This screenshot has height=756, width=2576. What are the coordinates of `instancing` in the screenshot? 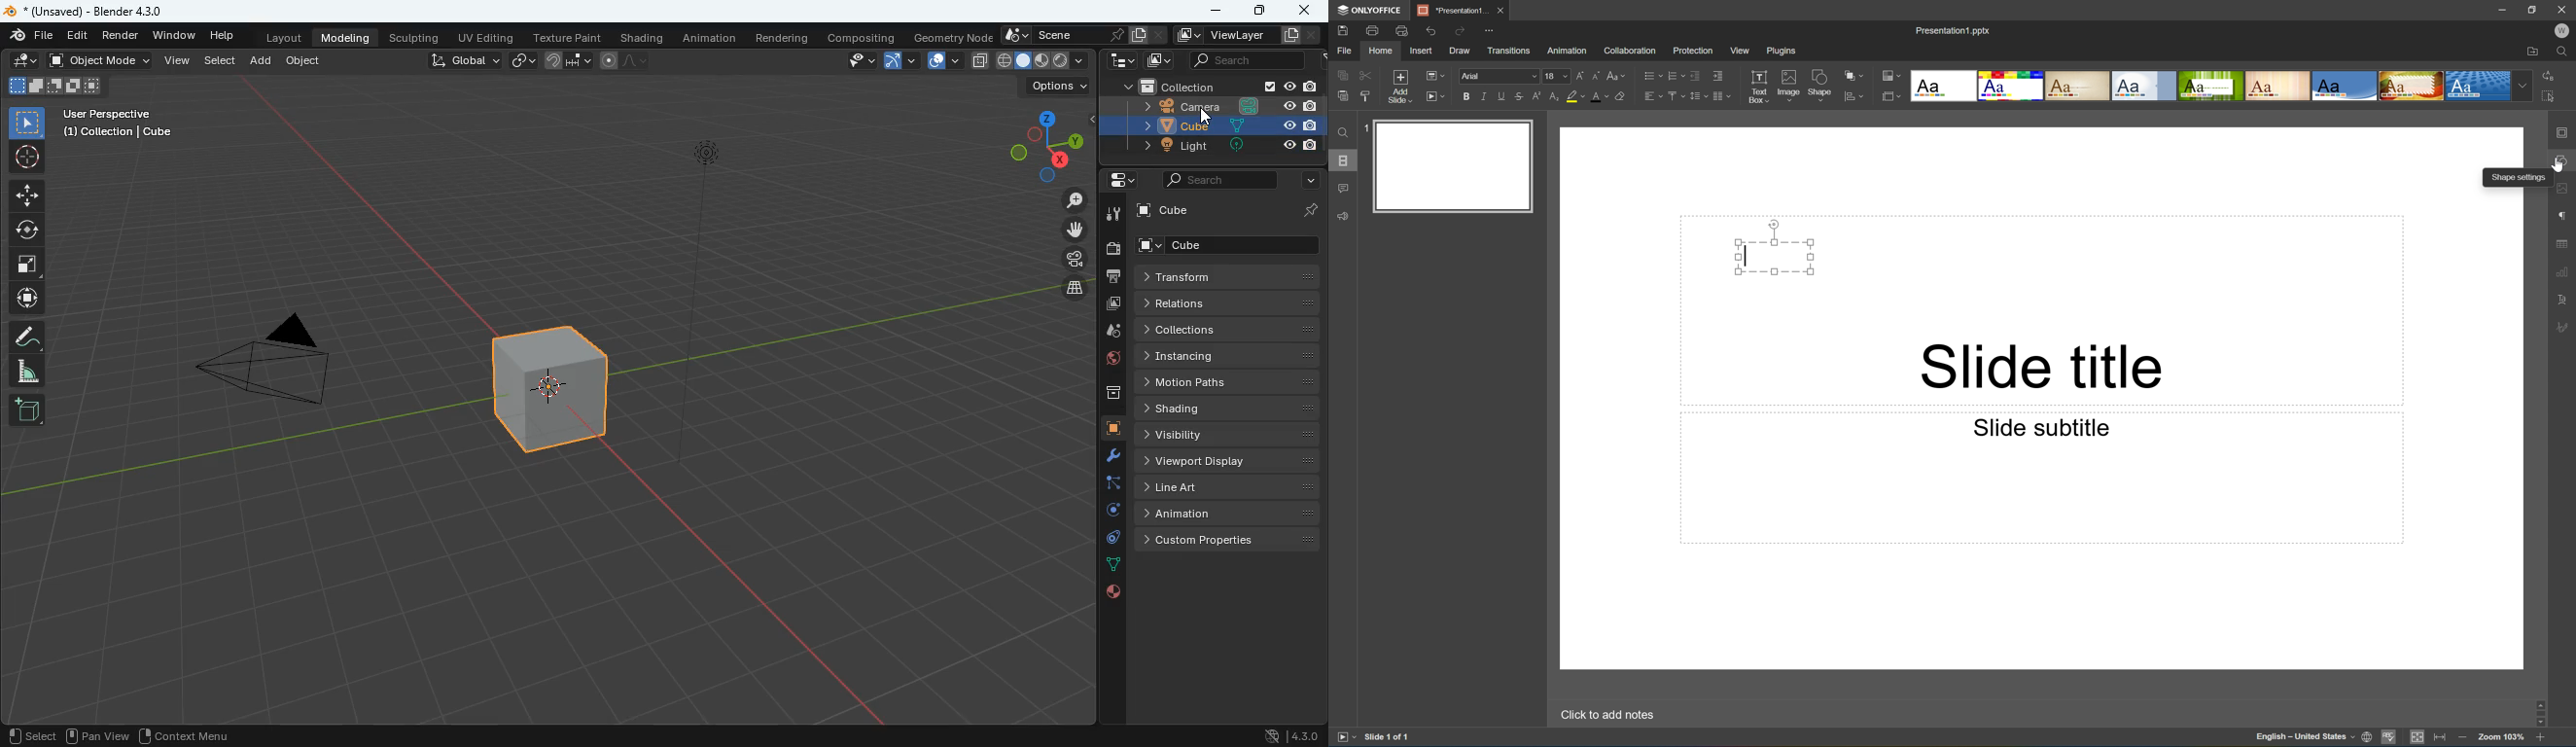 It's located at (1228, 355).